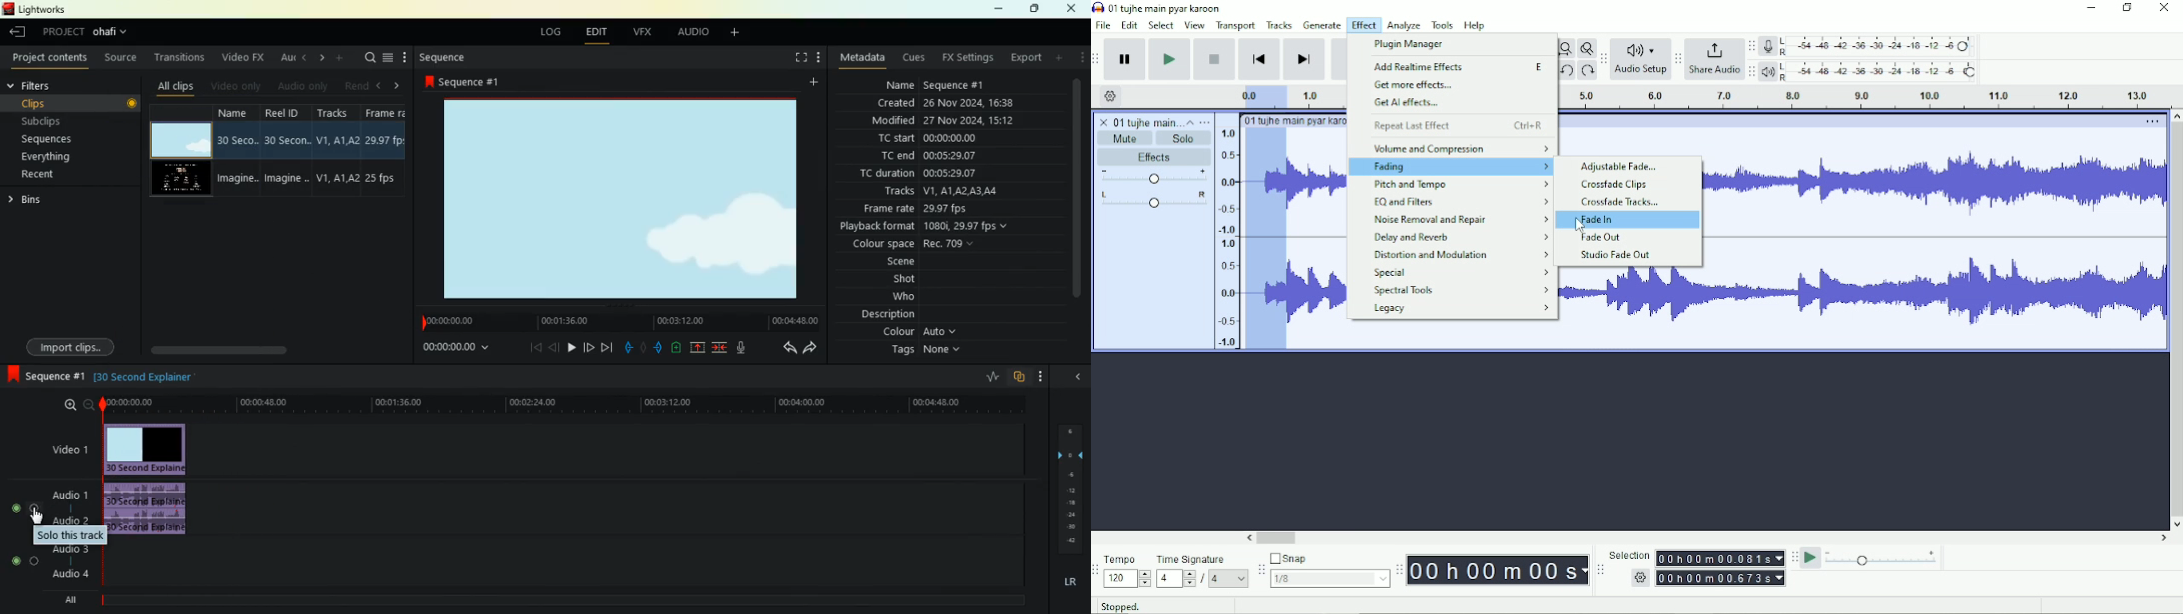 The image size is (2184, 616). I want to click on Audio Setup, so click(1641, 72).